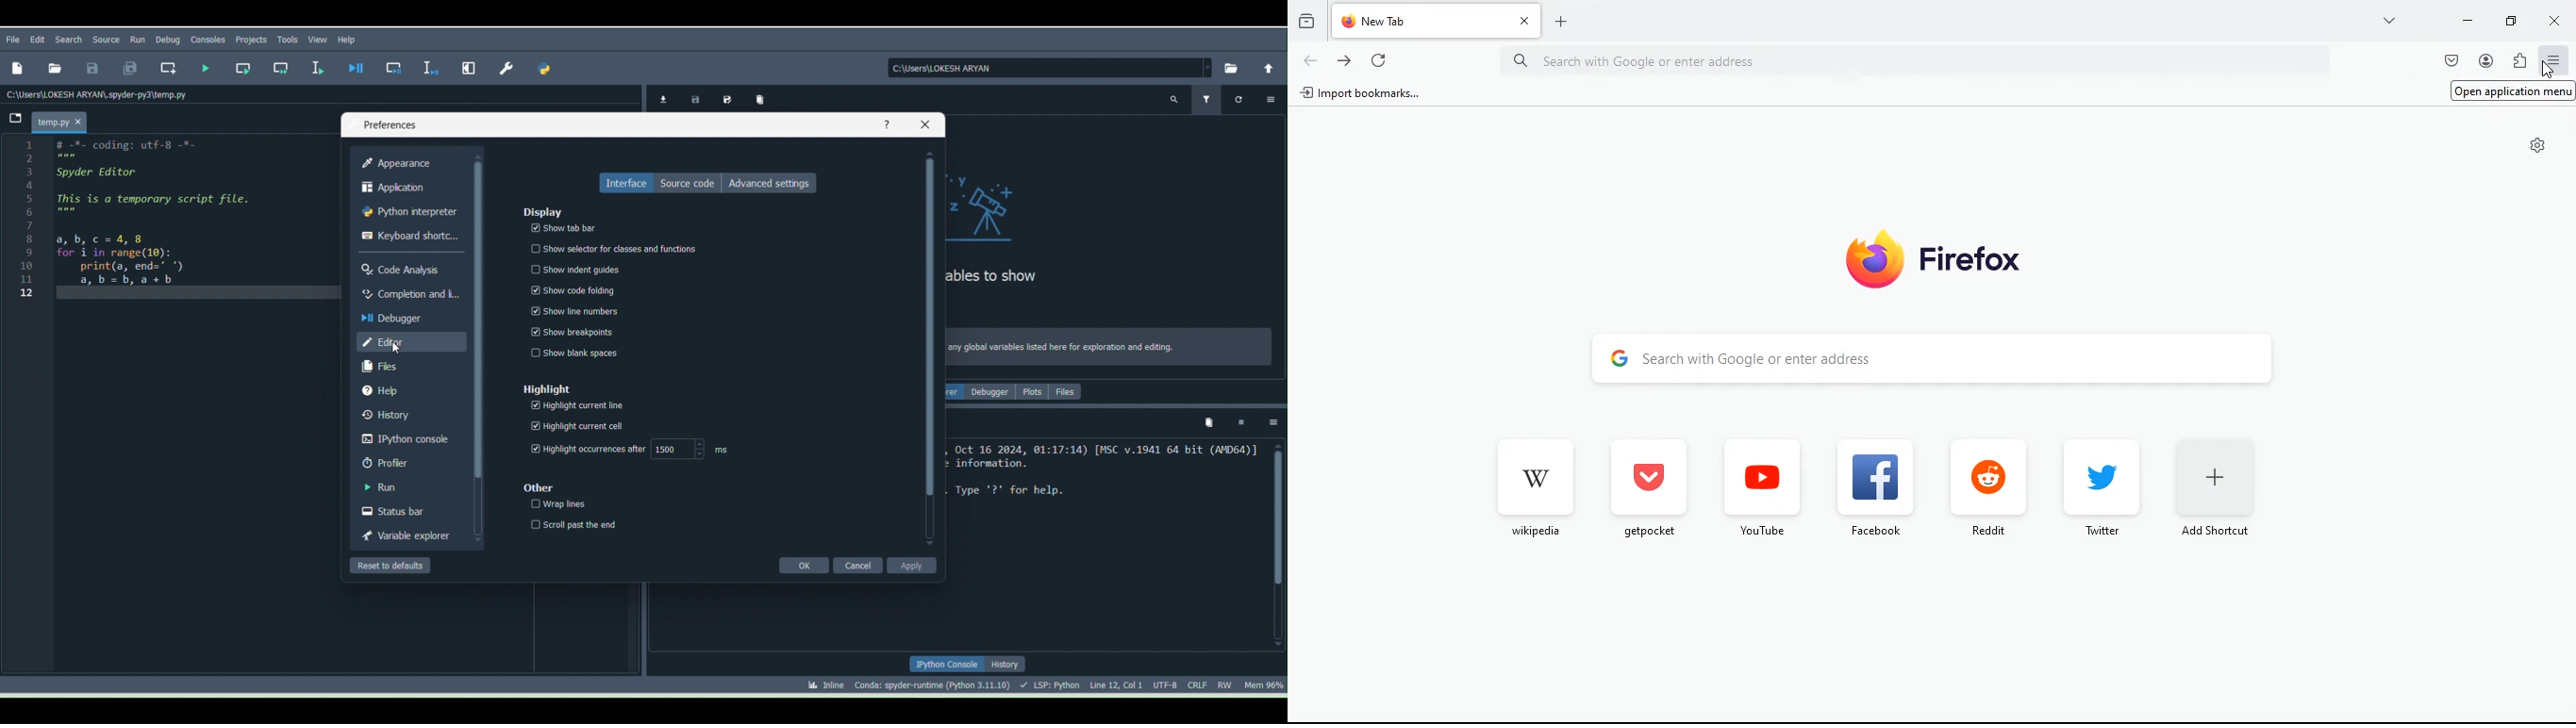 The image size is (2576, 728). Describe the element at coordinates (693, 97) in the screenshot. I see `Save data` at that location.